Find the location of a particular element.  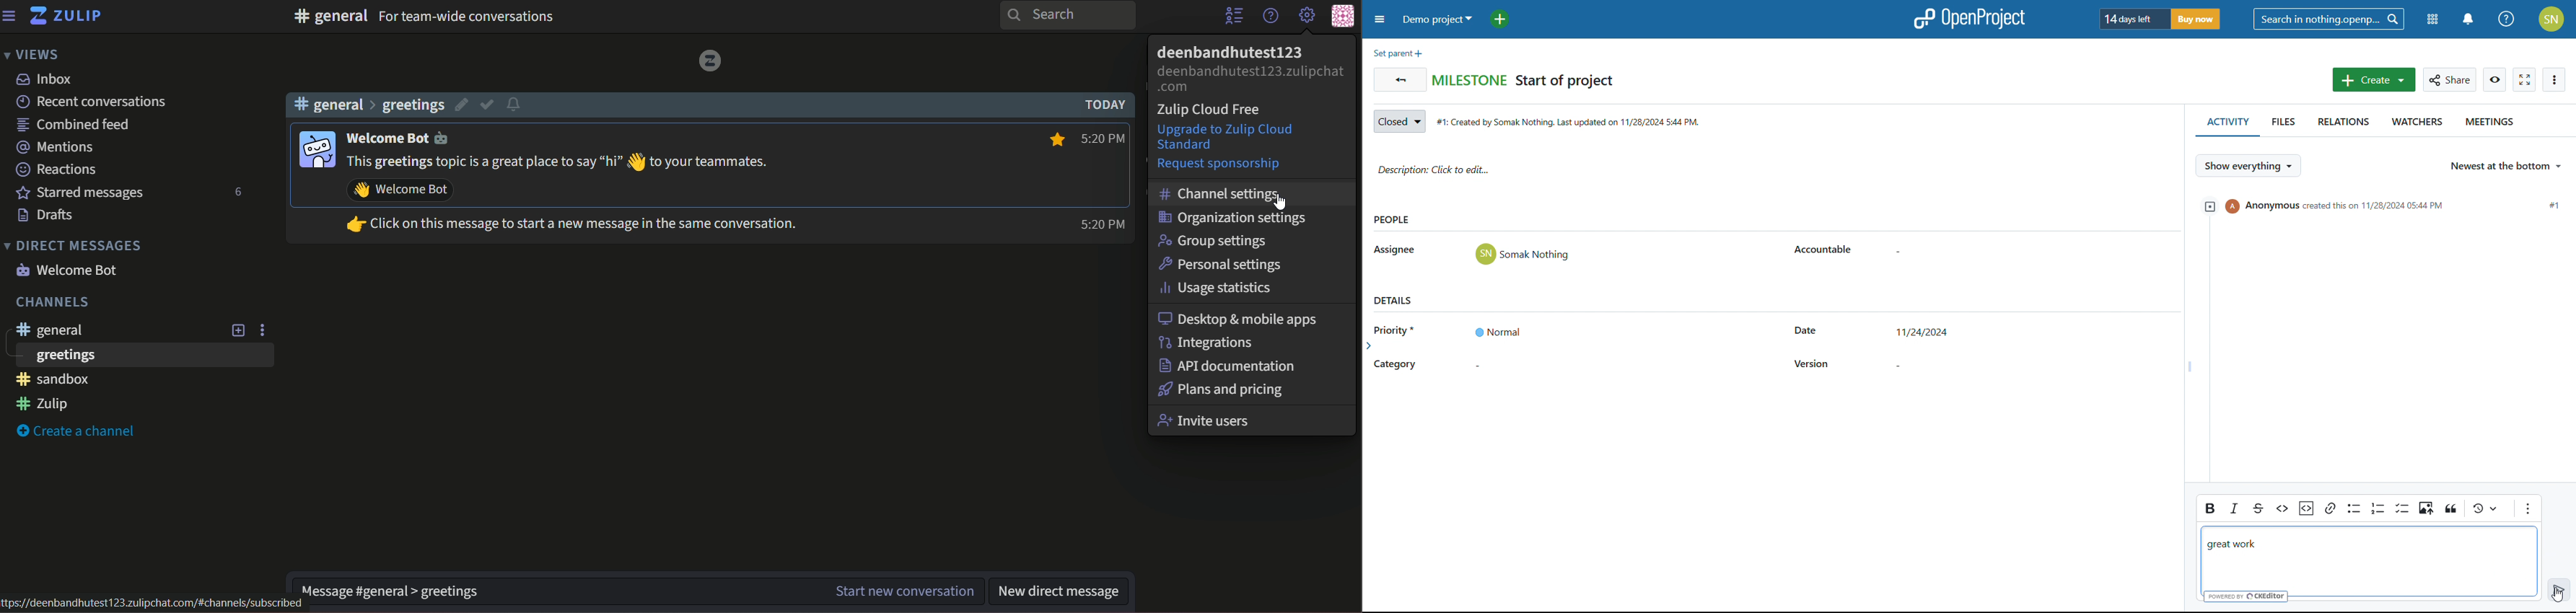

more is located at coordinates (2528, 508).